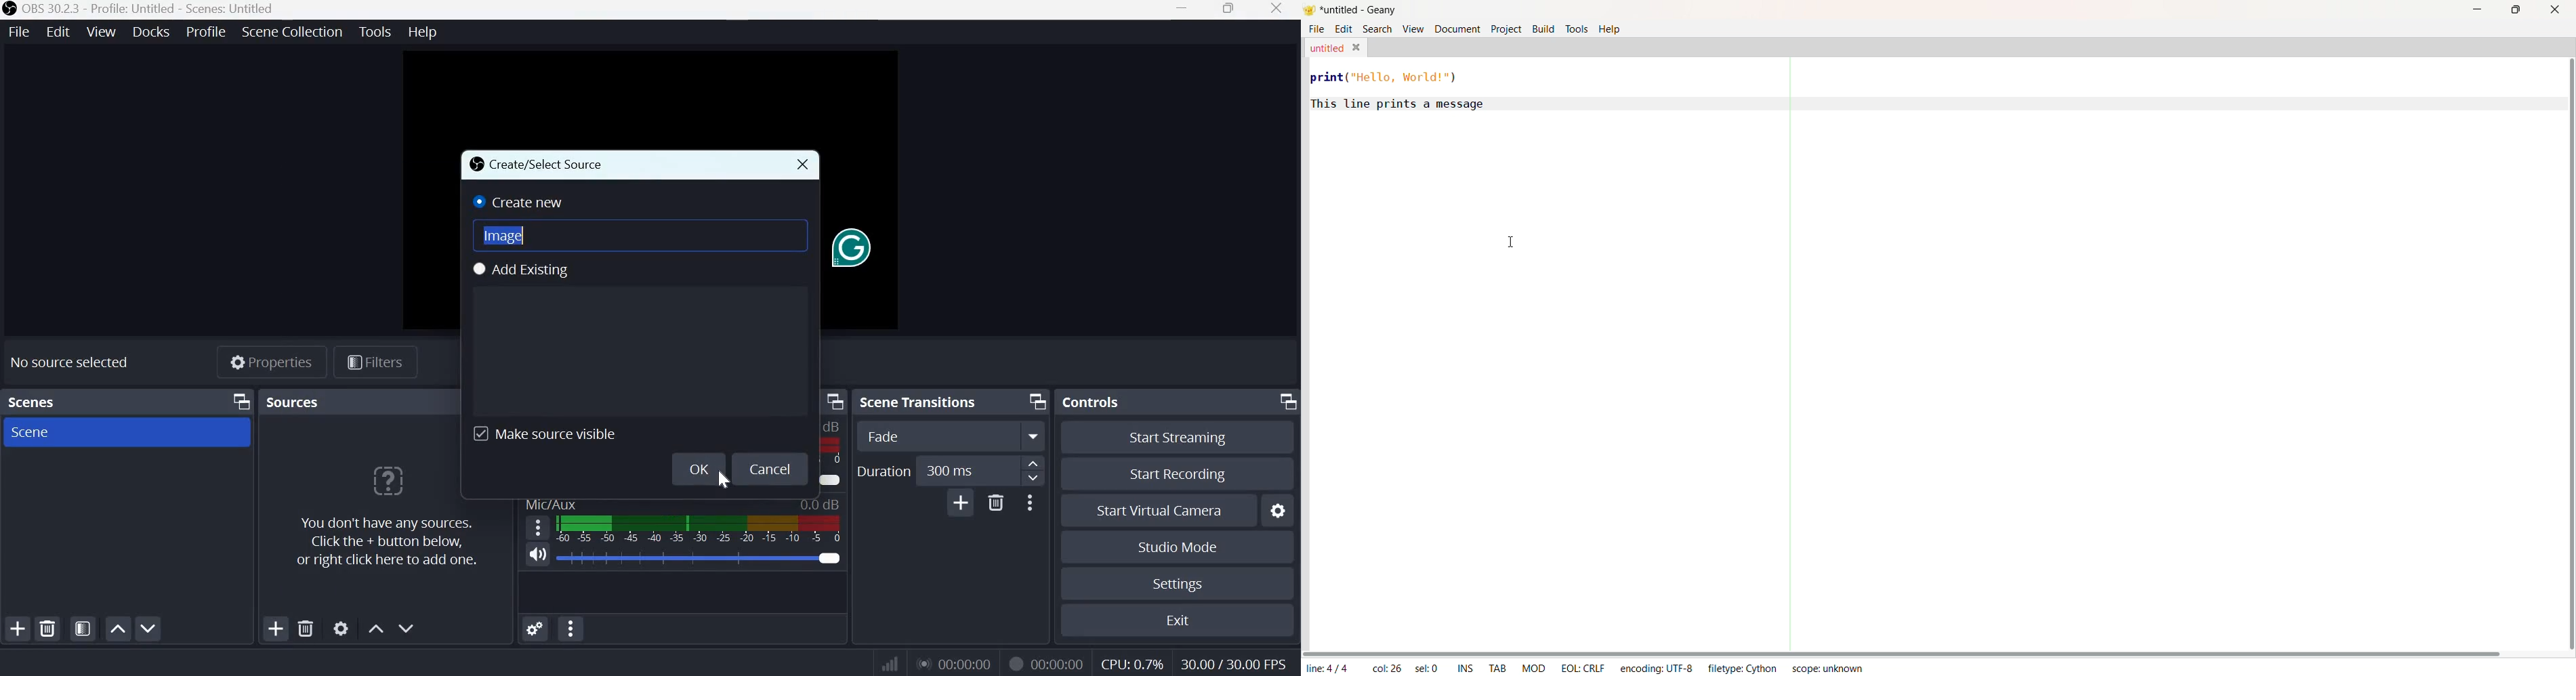 The width and height of the screenshot is (2576, 700). What do you see at coordinates (148, 629) in the screenshot?
I see `Move scene down` at bounding box center [148, 629].